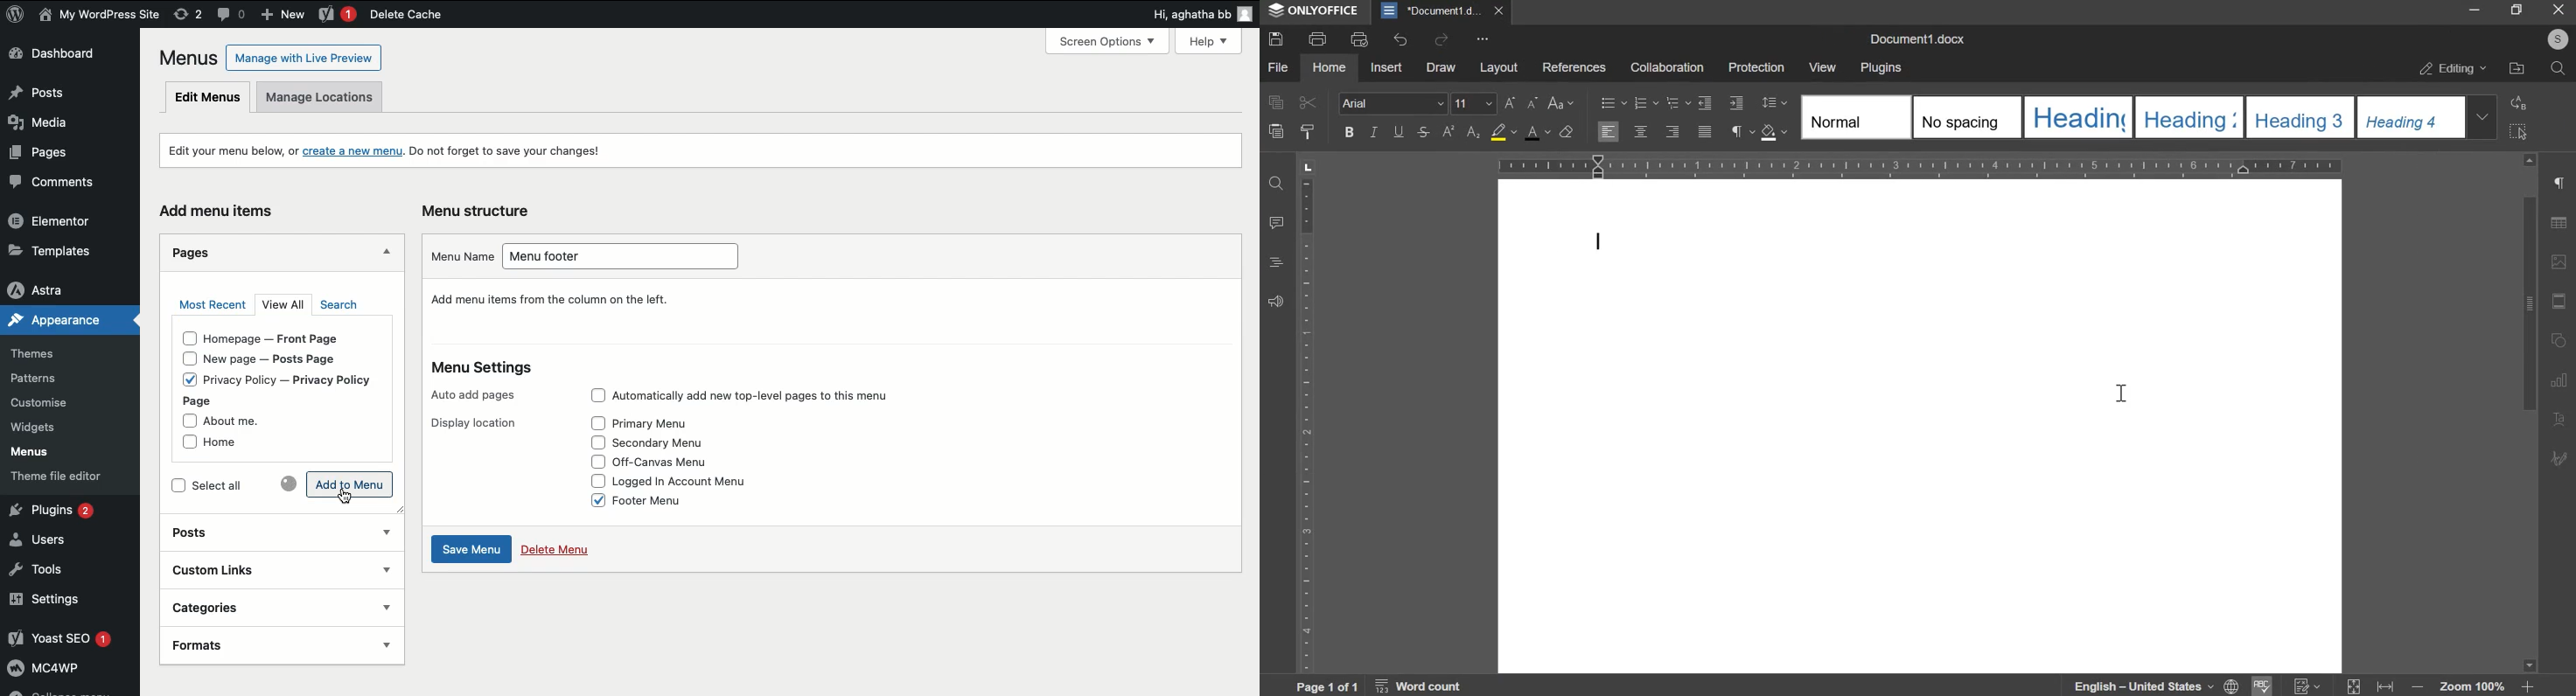 The image size is (2576, 700). What do you see at coordinates (100, 16) in the screenshot?
I see `User` at bounding box center [100, 16].